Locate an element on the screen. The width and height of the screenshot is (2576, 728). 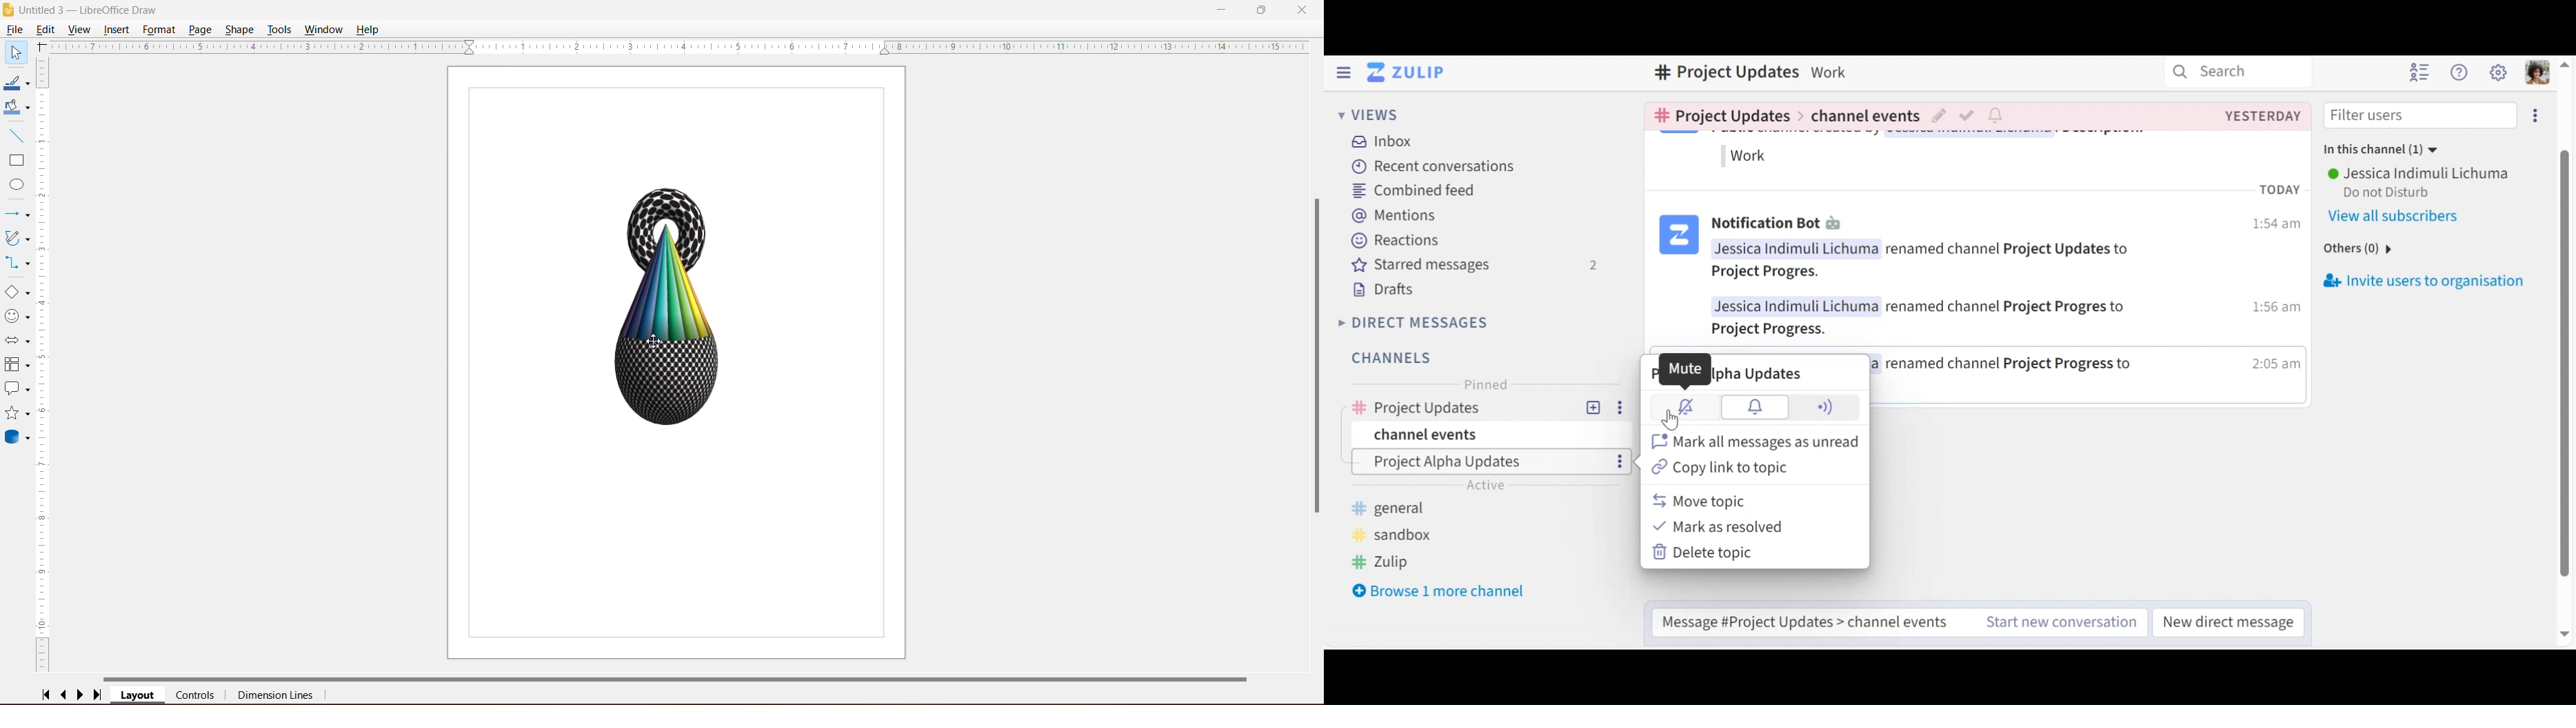
File is located at coordinates (16, 30).